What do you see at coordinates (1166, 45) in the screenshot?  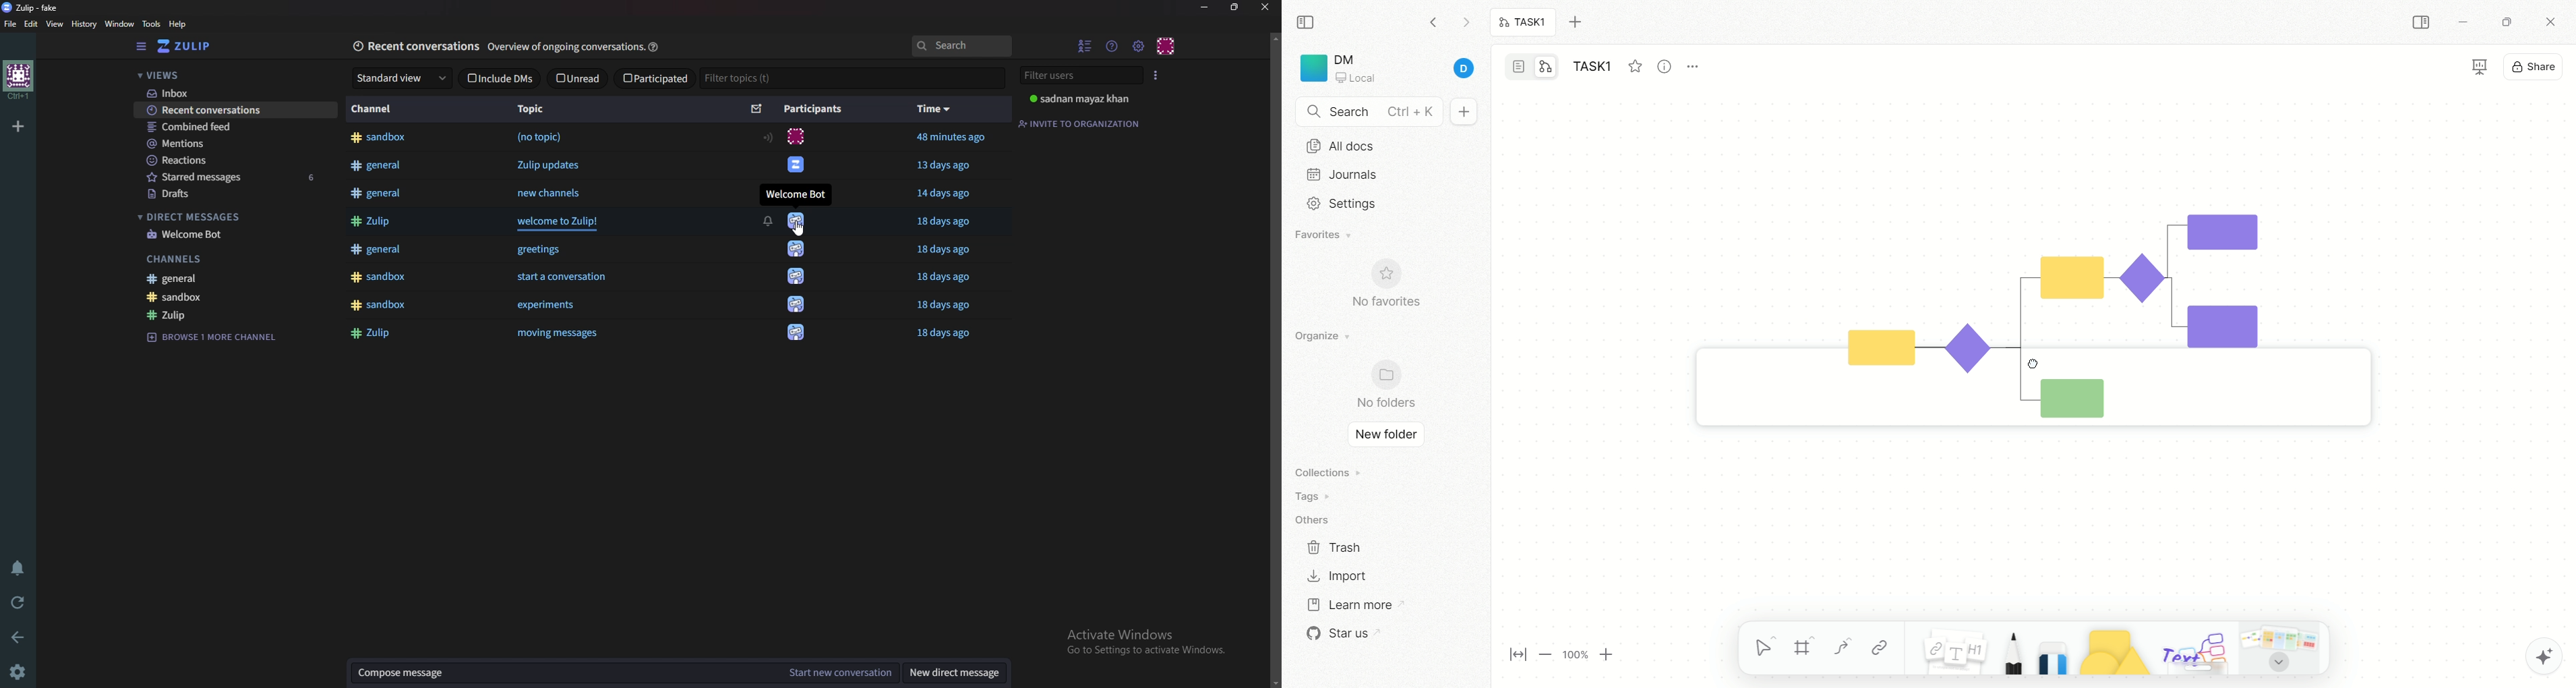 I see `Personal menu` at bounding box center [1166, 45].